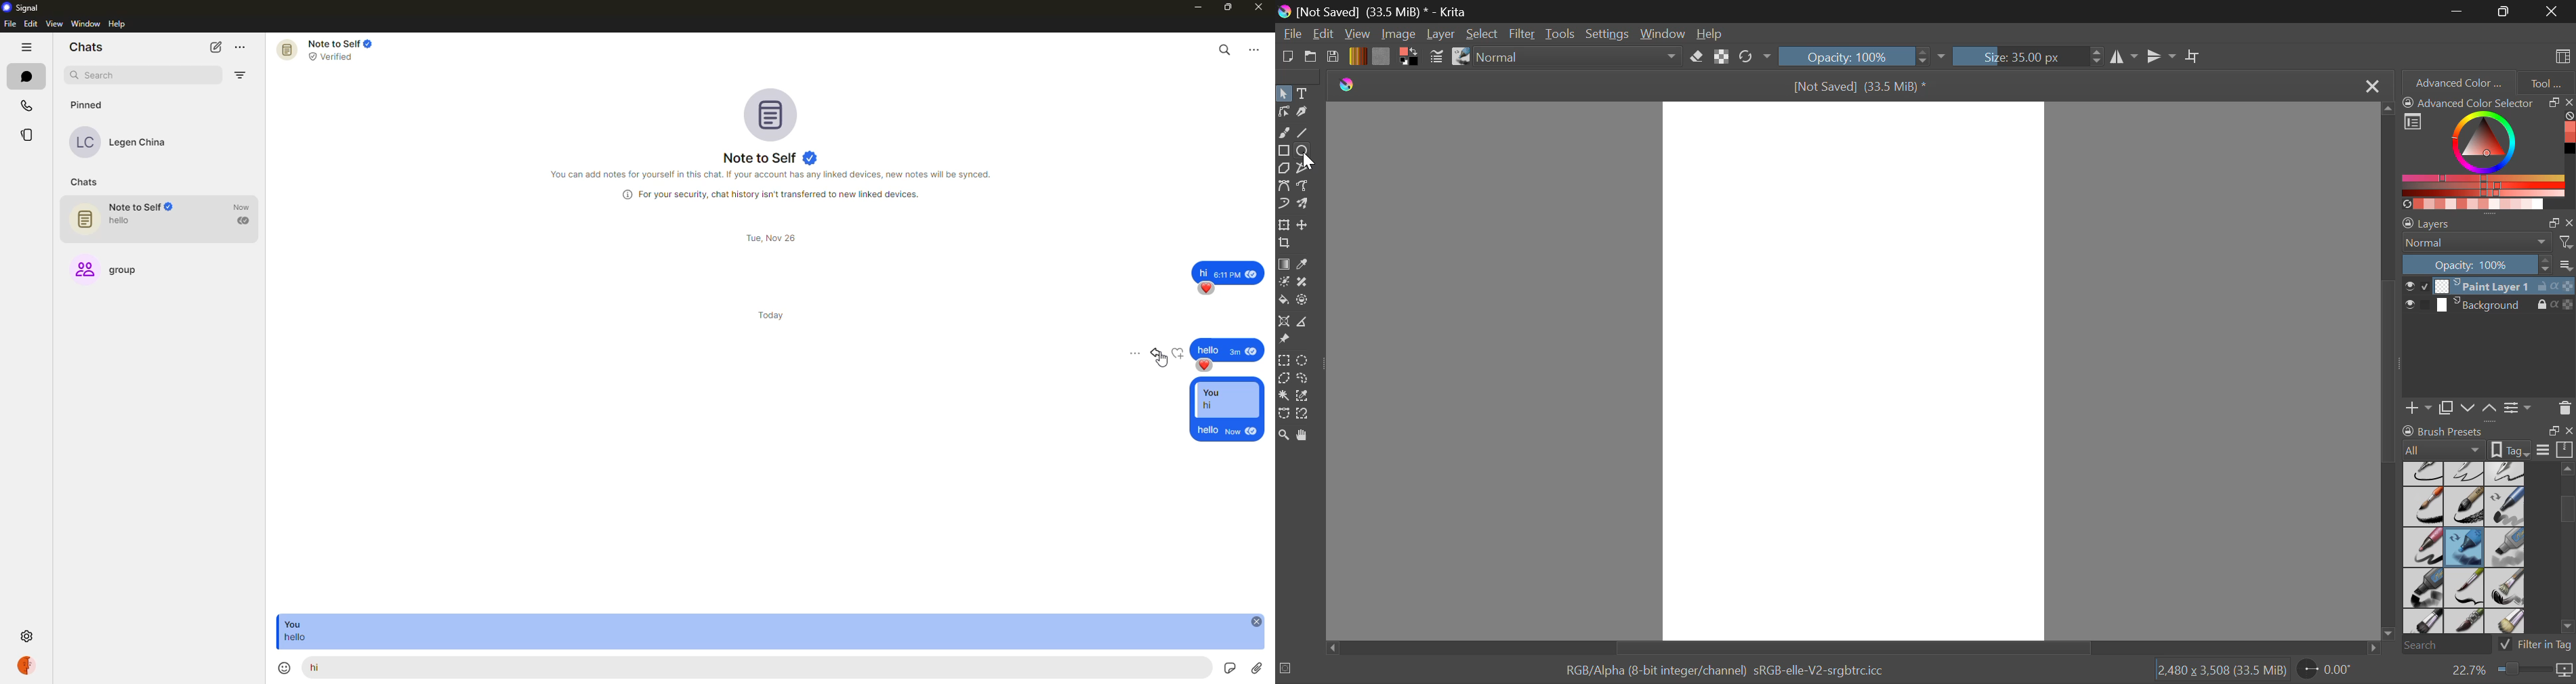  Describe the element at coordinates (2508, 622) in the screenshot. I see `Birstles-5 Plain` at that location.